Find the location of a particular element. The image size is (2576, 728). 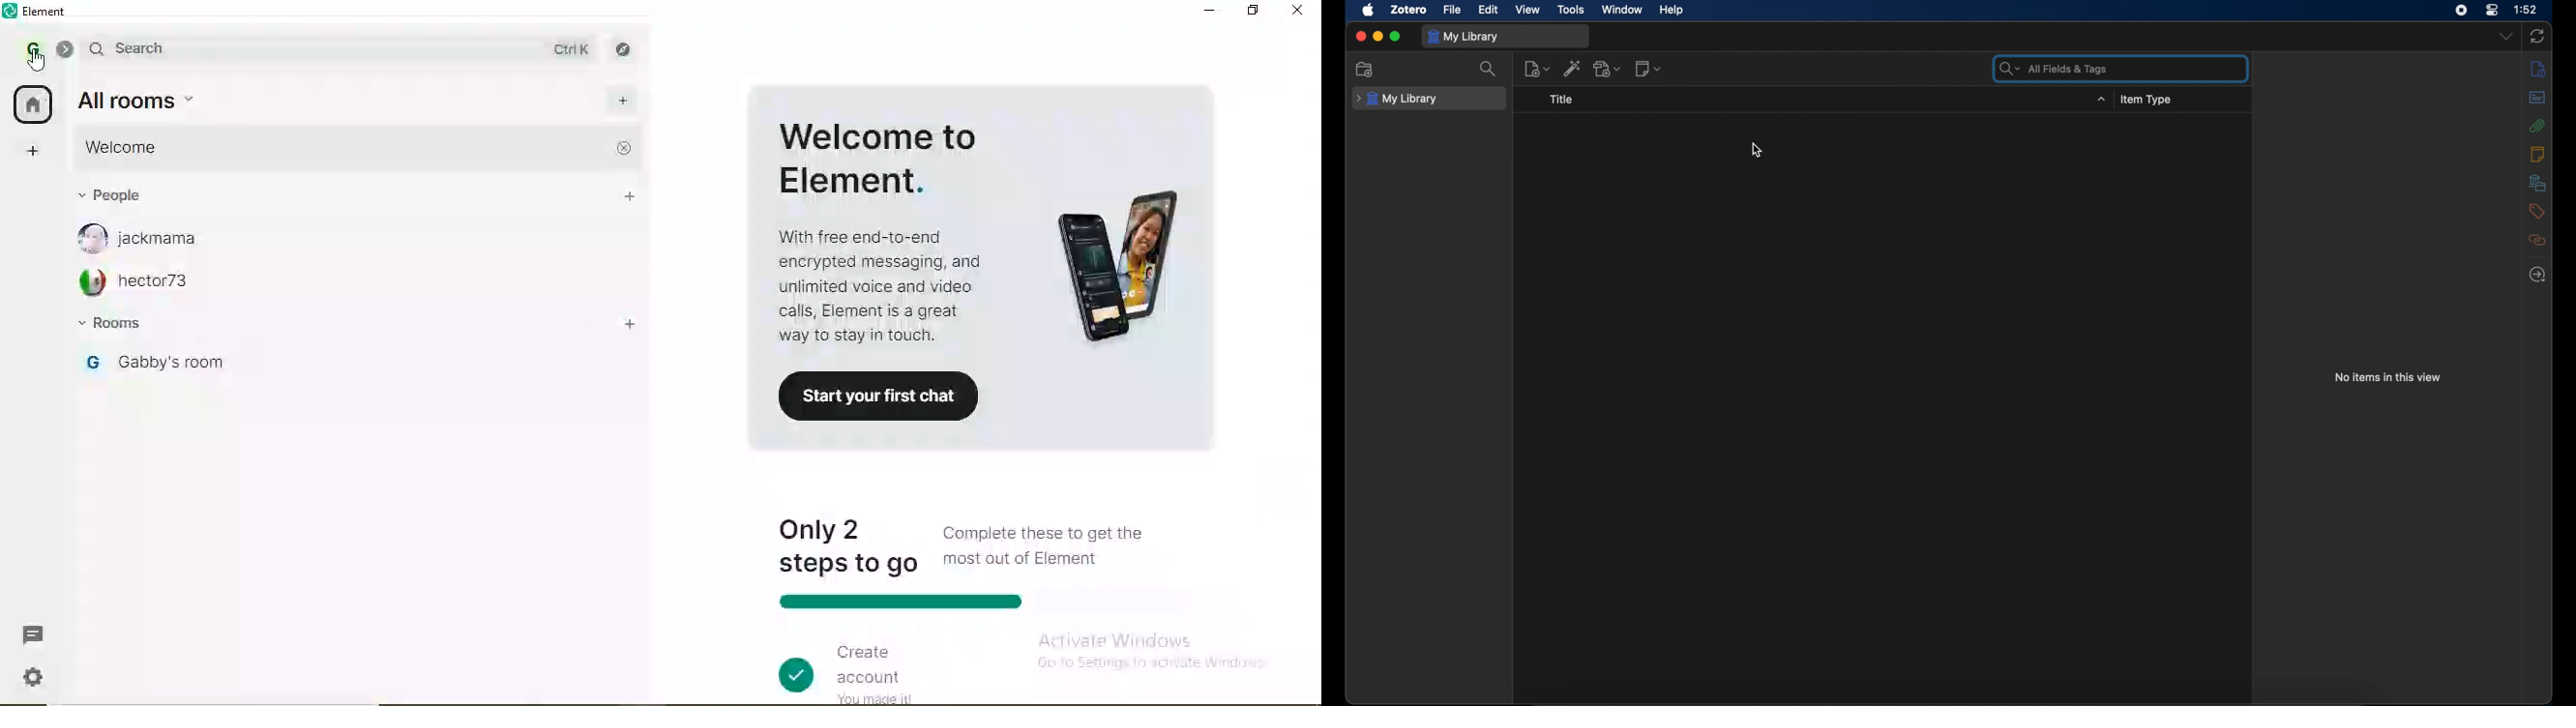

navigate is located at coordinates (629, 51).